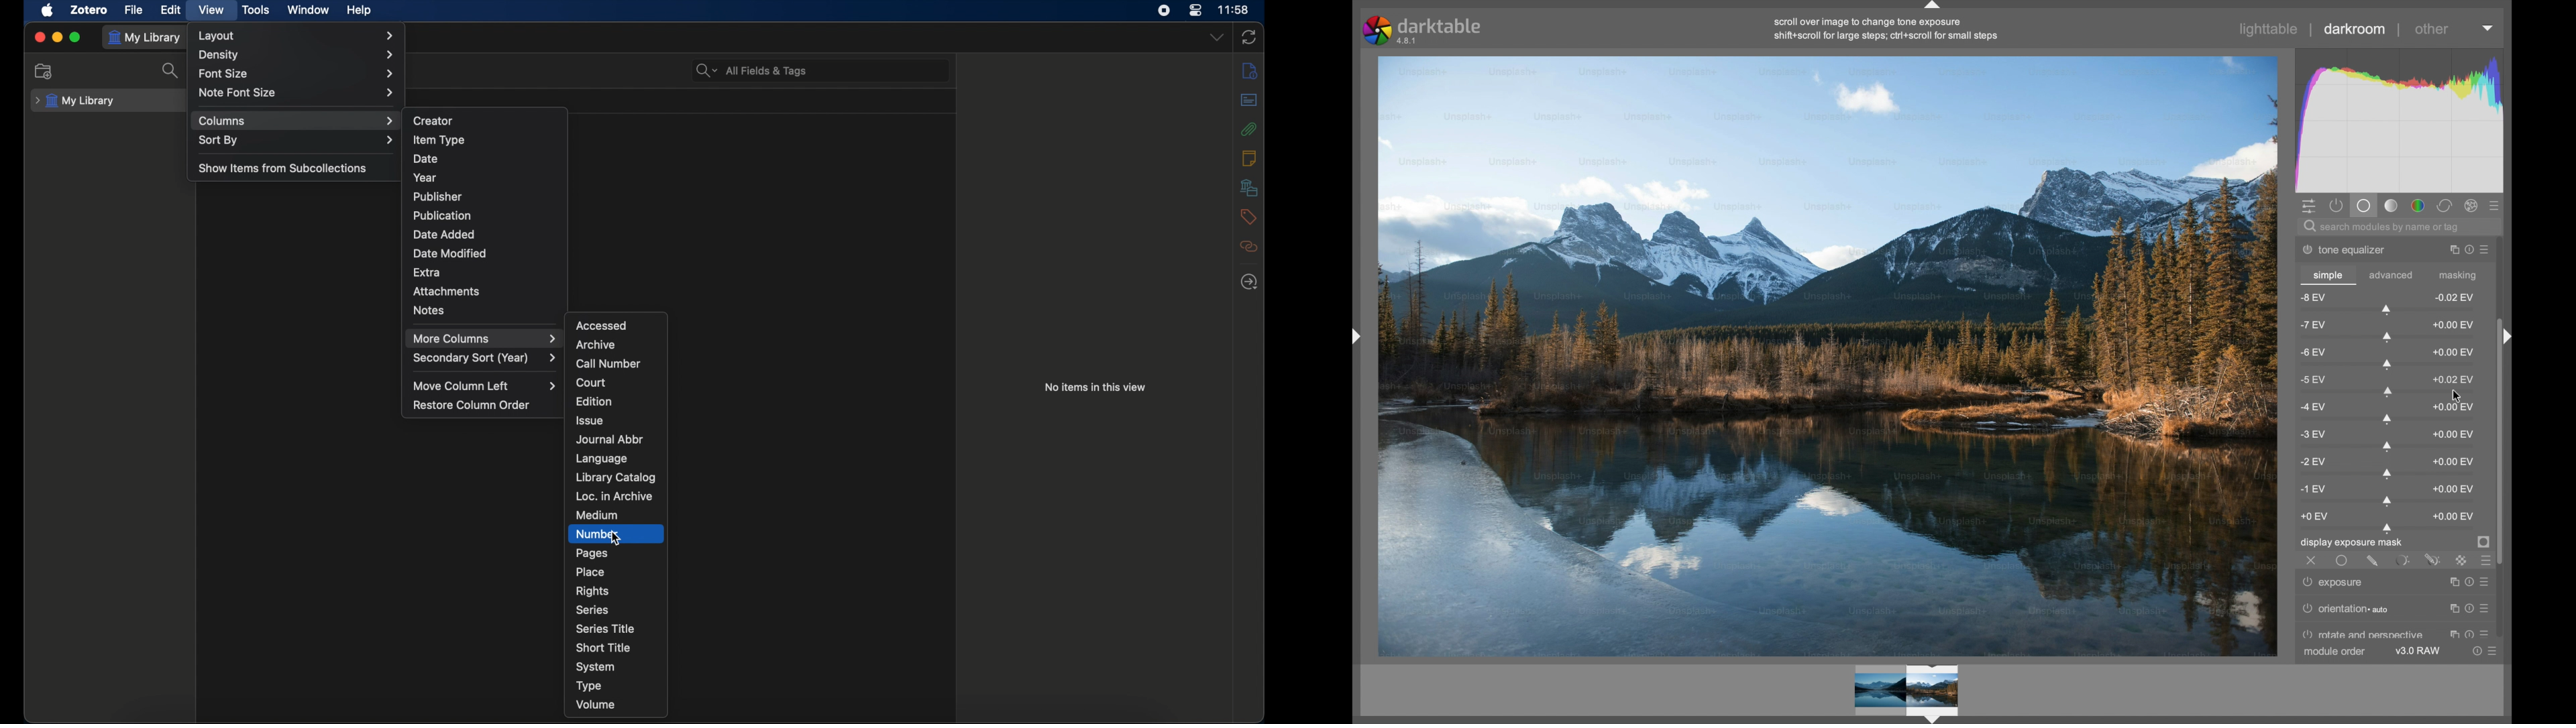  What do you see at coordinates (2451, 249) in the screenshot?
I see `instance` at bounding box center [2451, 249].